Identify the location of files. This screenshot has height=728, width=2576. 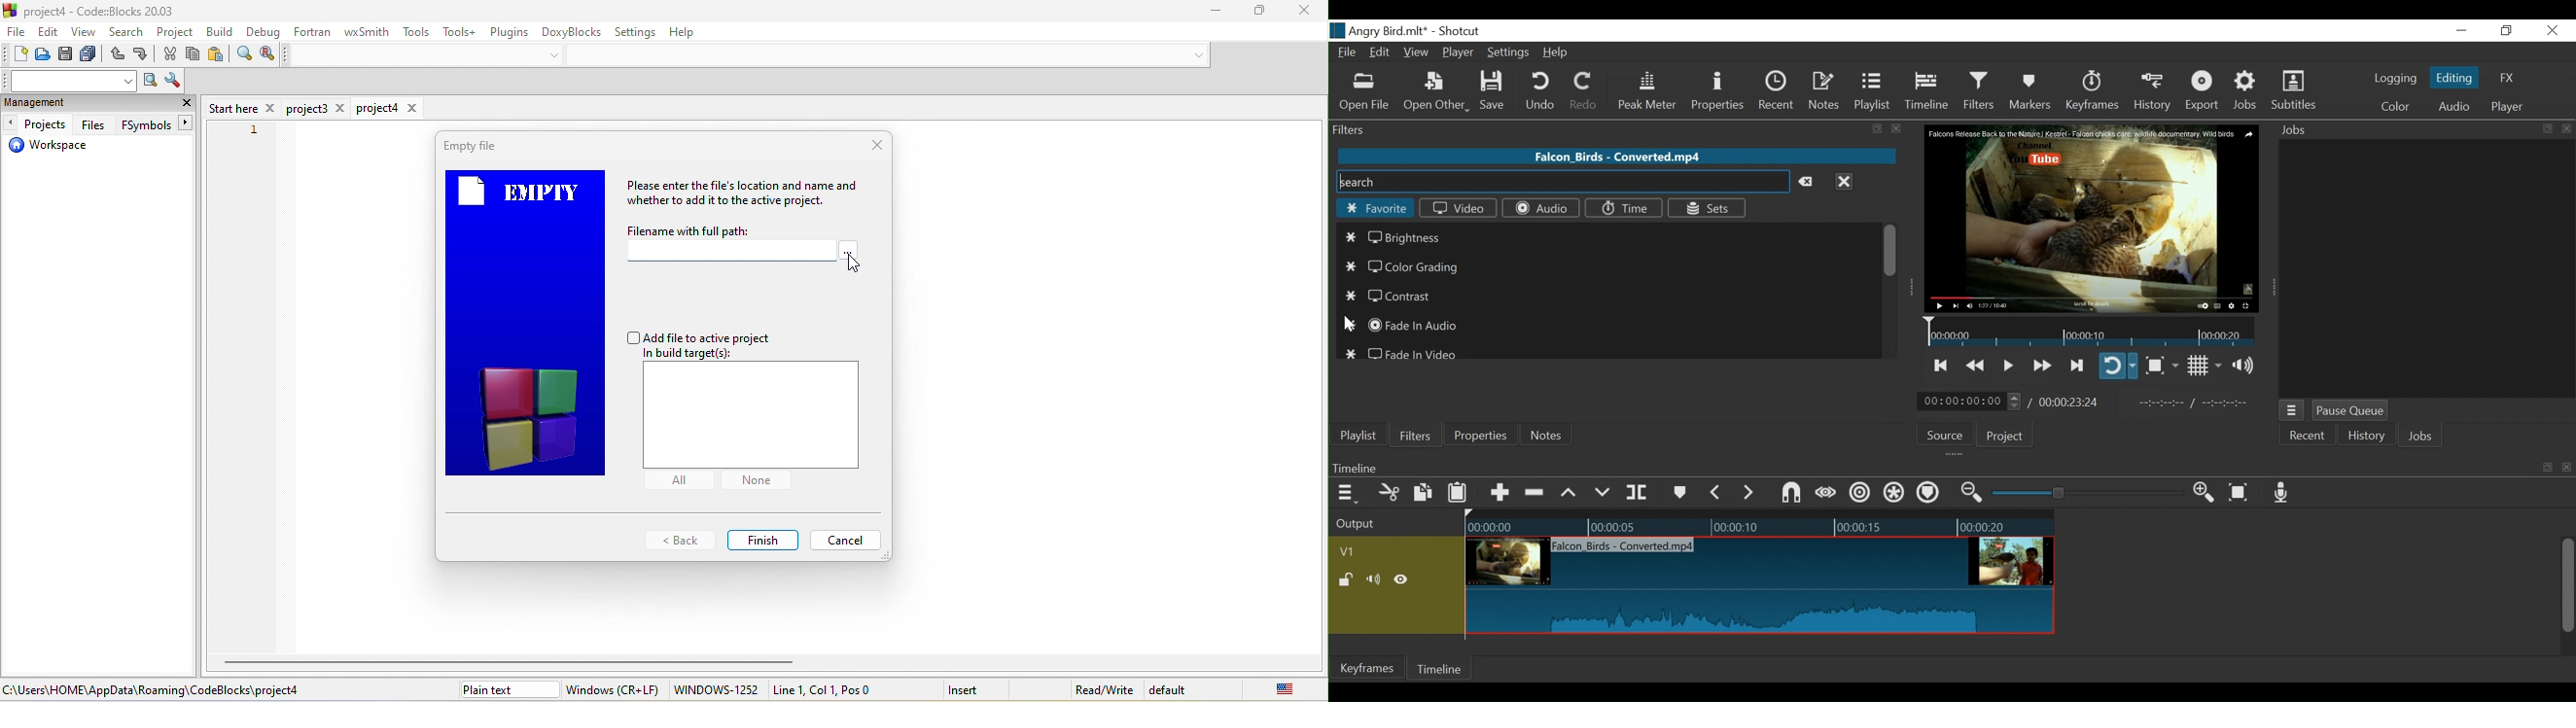
(93, 124).